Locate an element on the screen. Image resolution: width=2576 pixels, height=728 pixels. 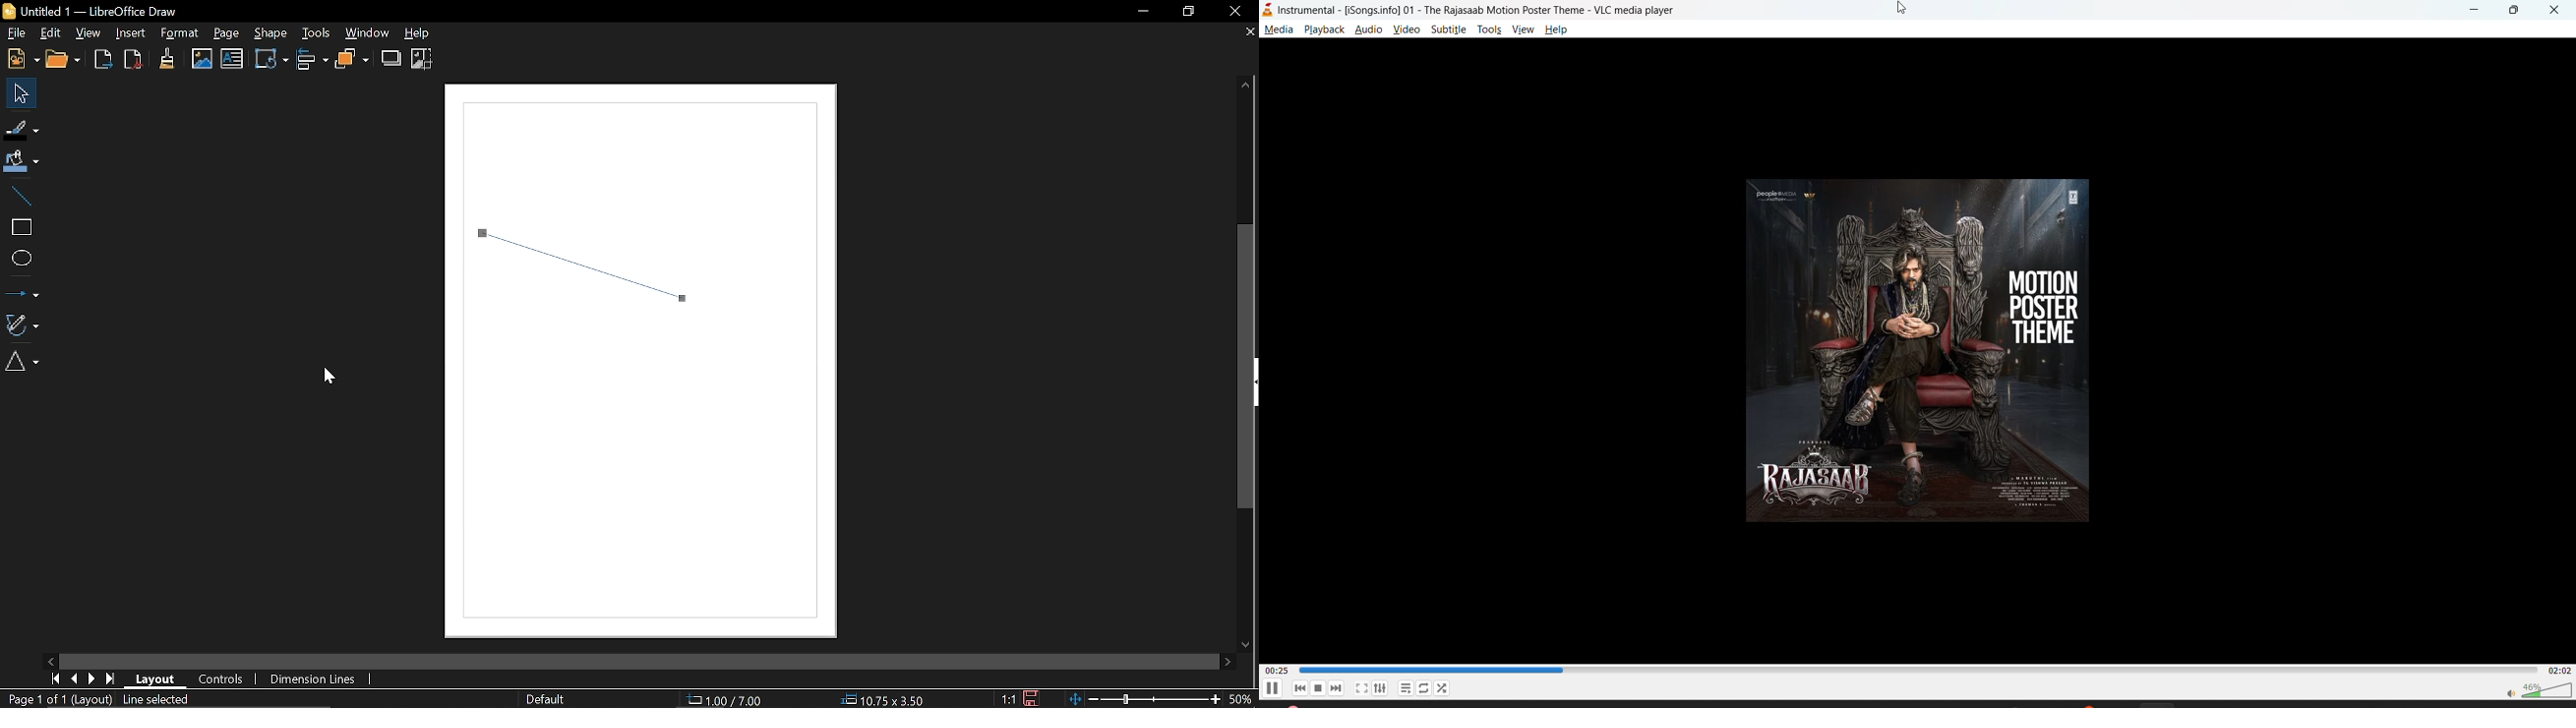
COntrols is located at coordinates (222, 678).